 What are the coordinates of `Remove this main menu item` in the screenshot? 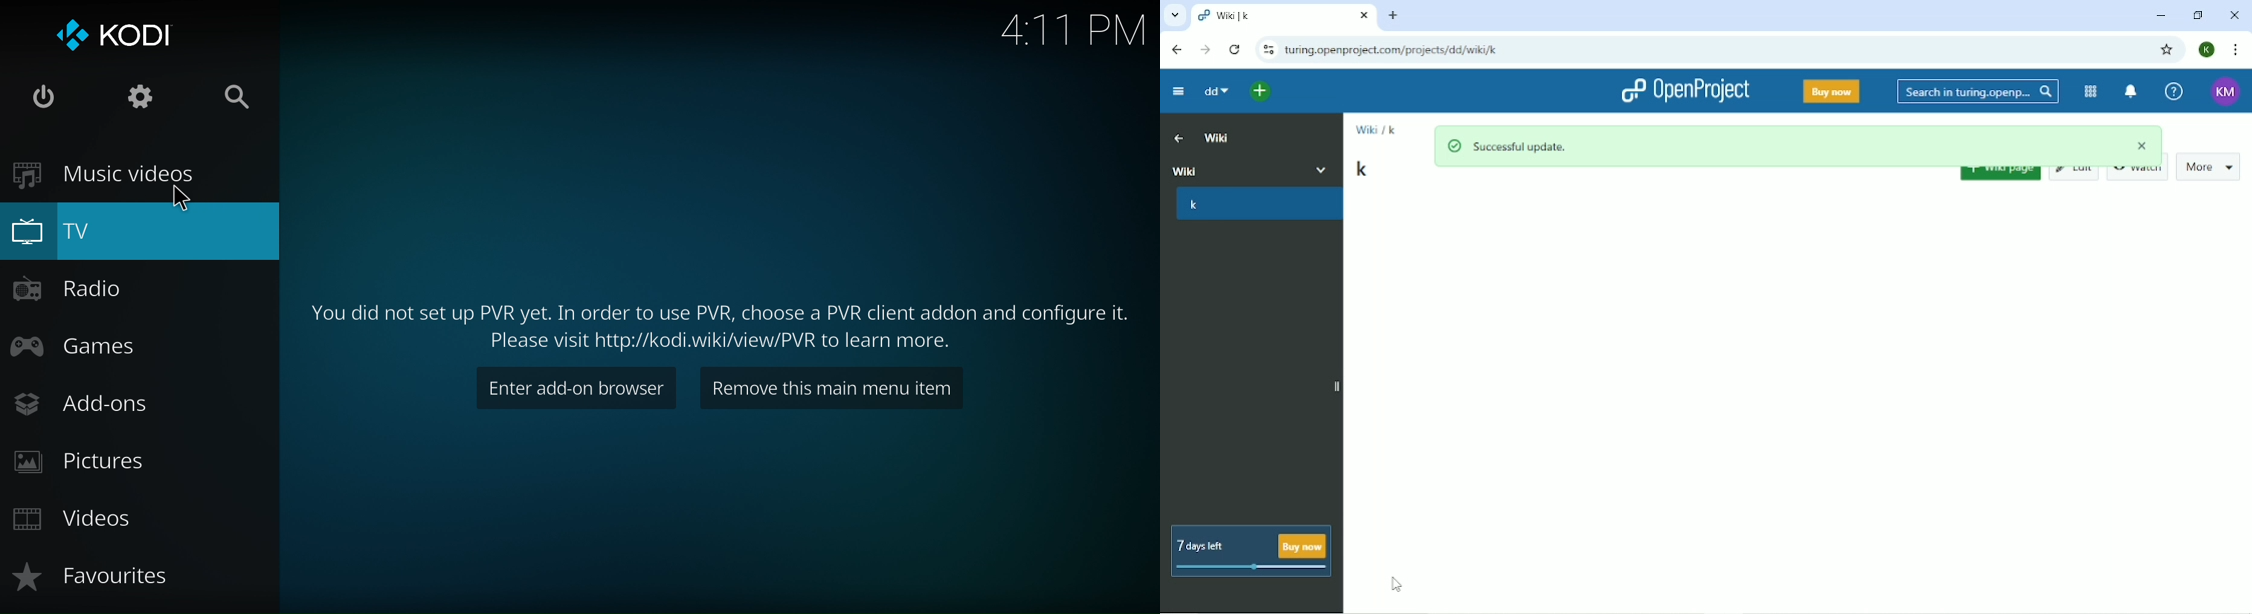 It's located at (831, 388).